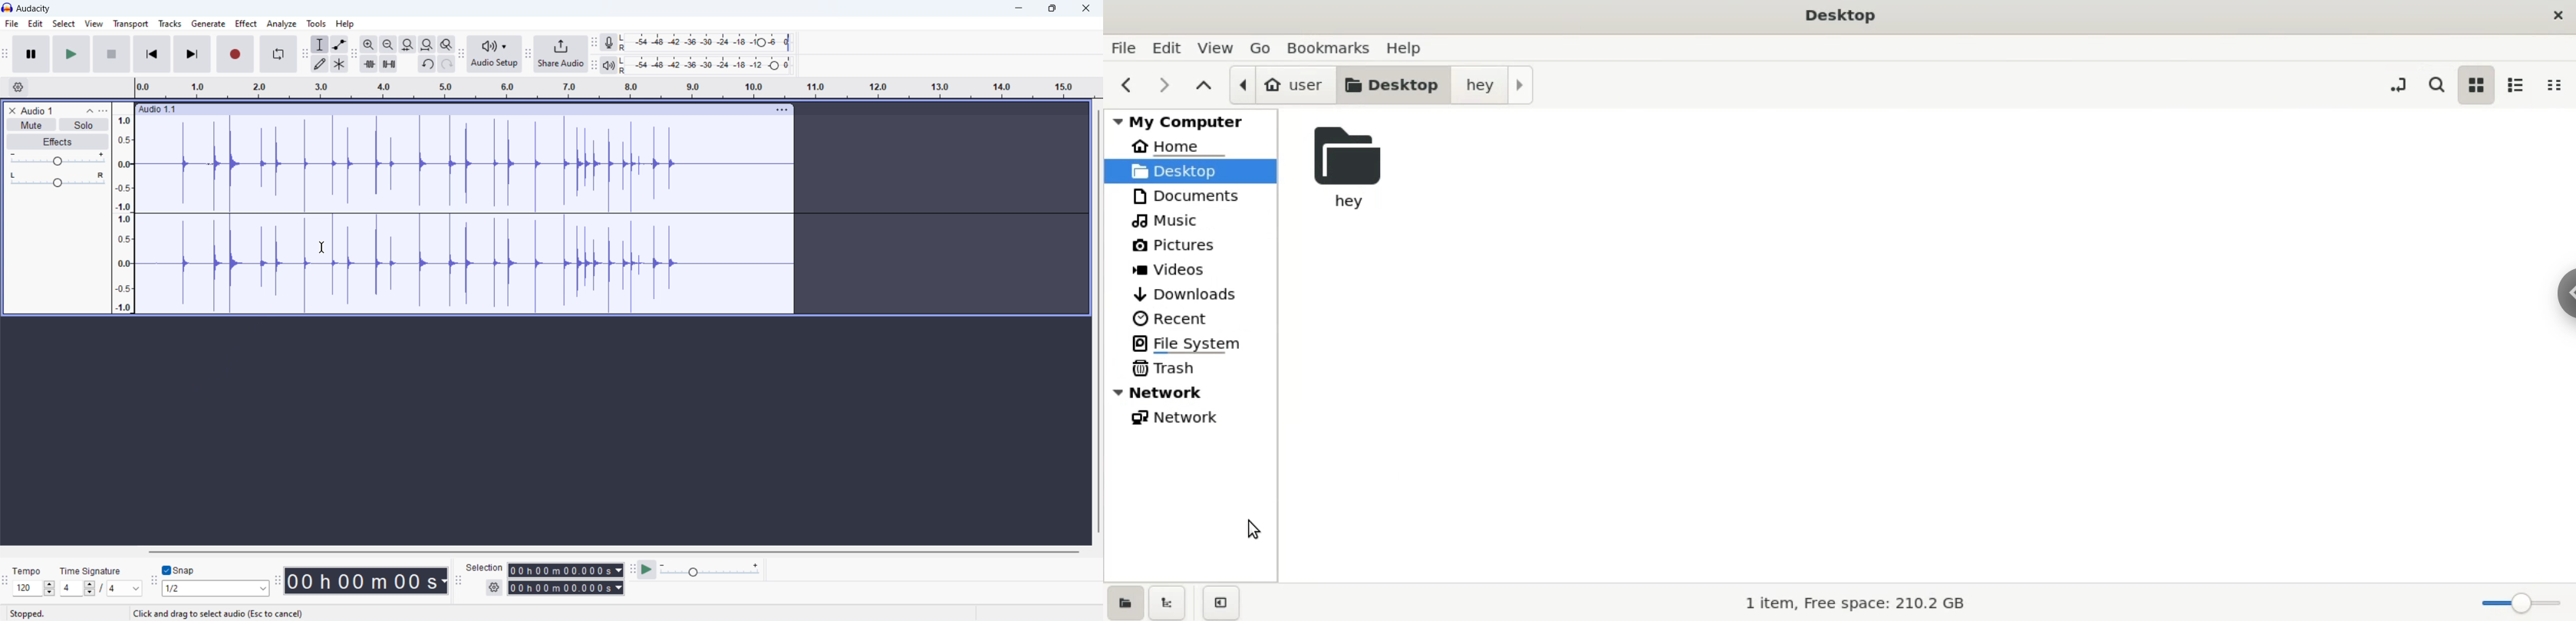 The image size is (2576, 644). I want to click on help, so click(345, 24).